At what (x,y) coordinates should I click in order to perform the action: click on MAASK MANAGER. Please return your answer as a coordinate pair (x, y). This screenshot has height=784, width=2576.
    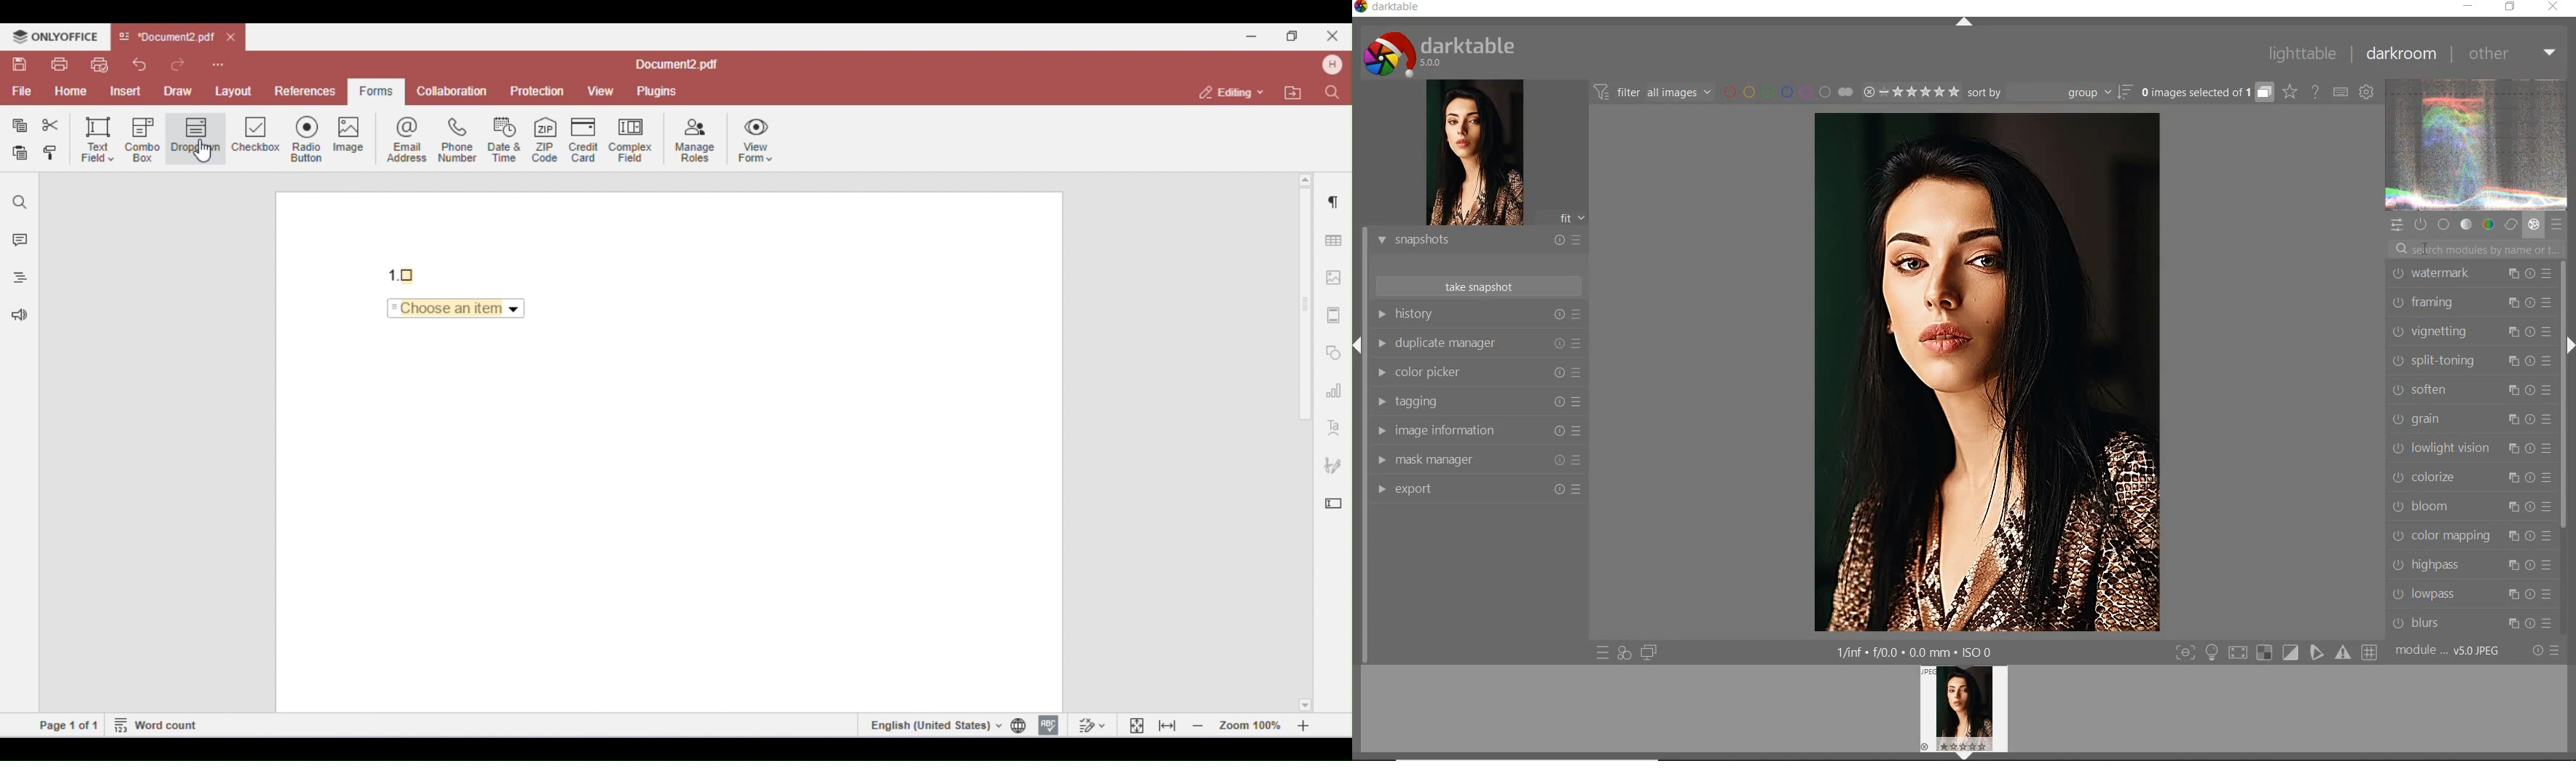
    Looking at the image, I should click on (1477, 461).